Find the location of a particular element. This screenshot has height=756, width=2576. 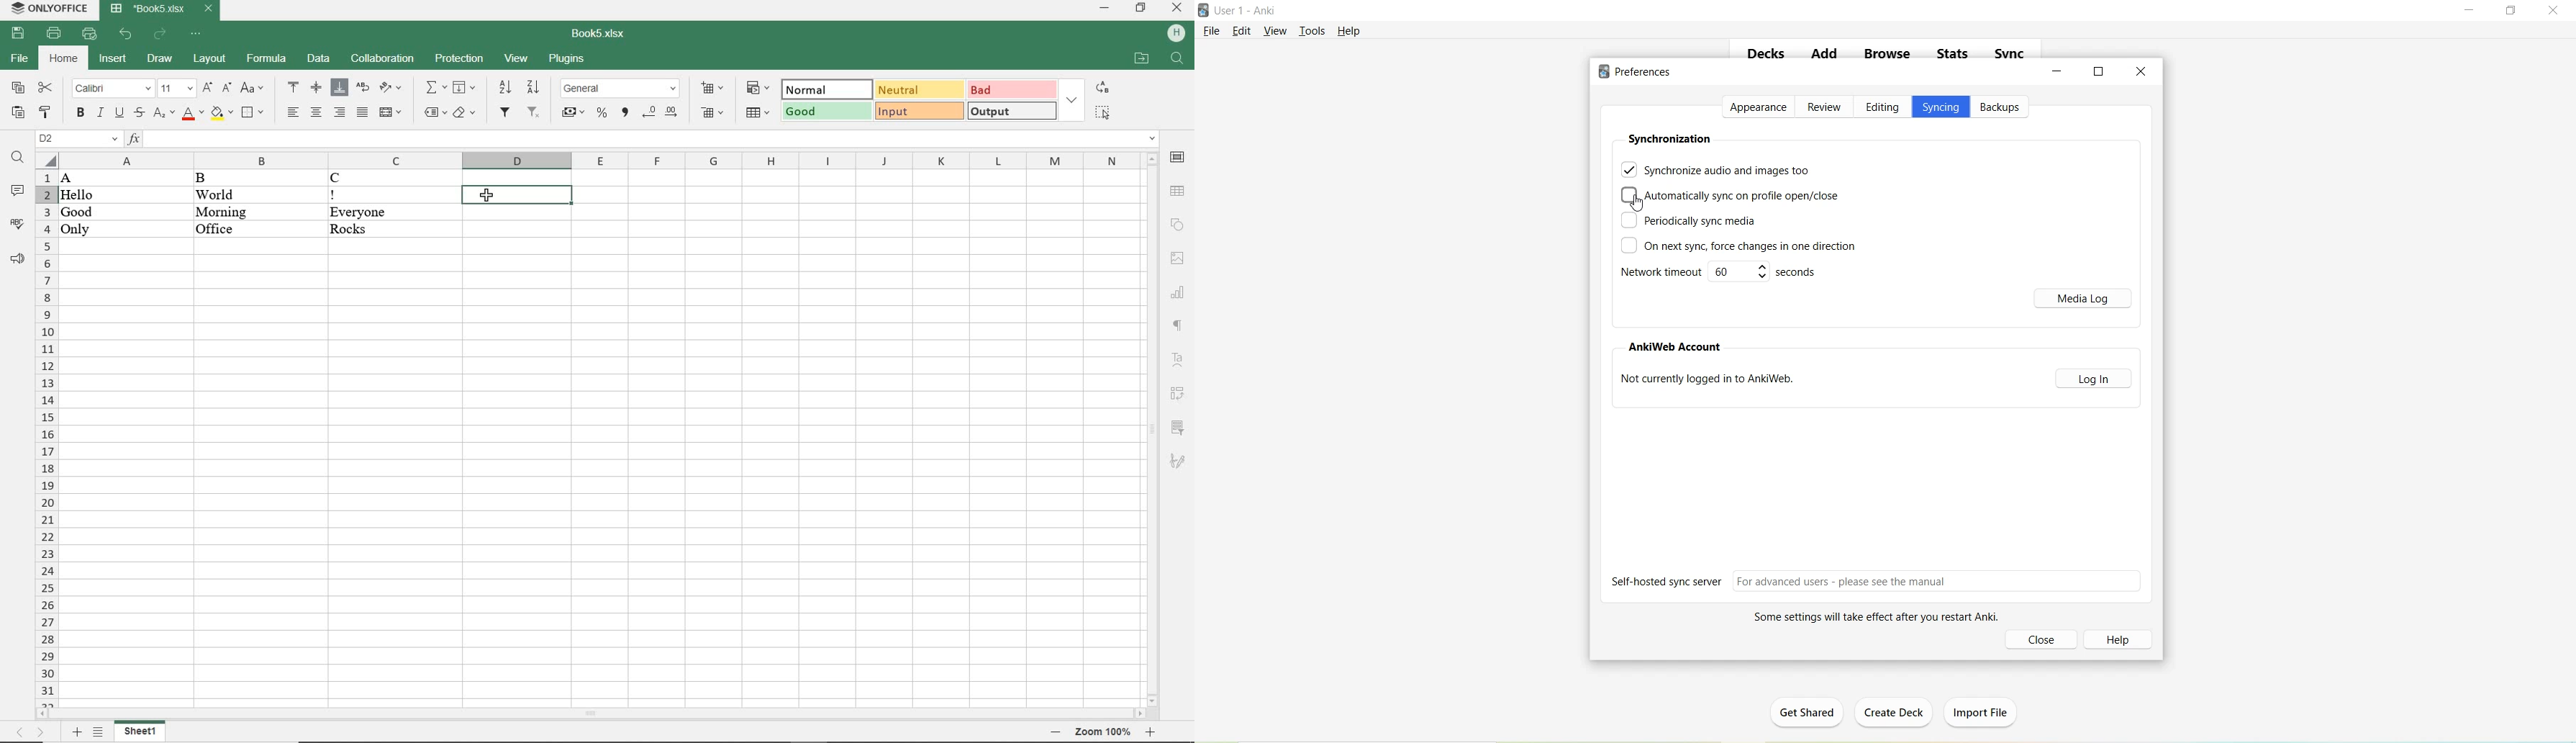

Import file is located at coordinates (1983, 710).